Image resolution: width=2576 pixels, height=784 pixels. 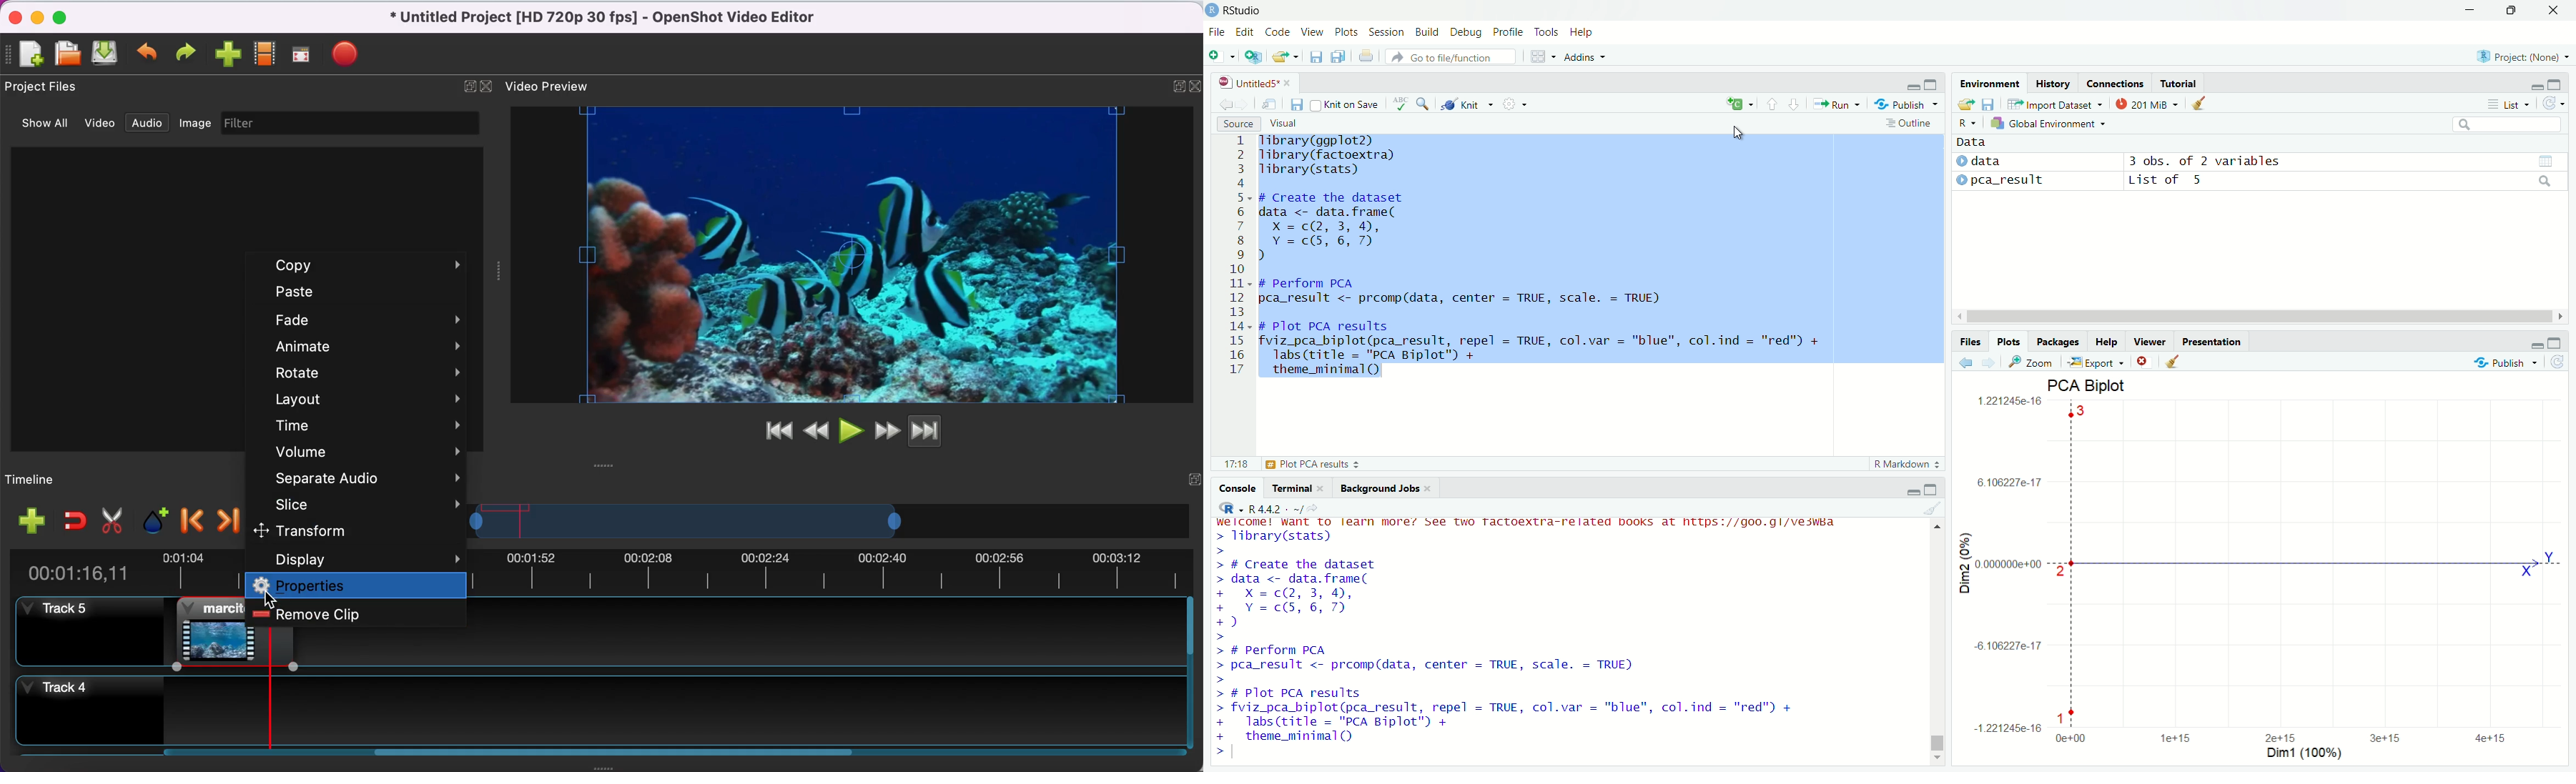 What do you see at coordinates (1907, 463) in the screenshot?
I see `r markdown` at bounding box center [1907, 463].